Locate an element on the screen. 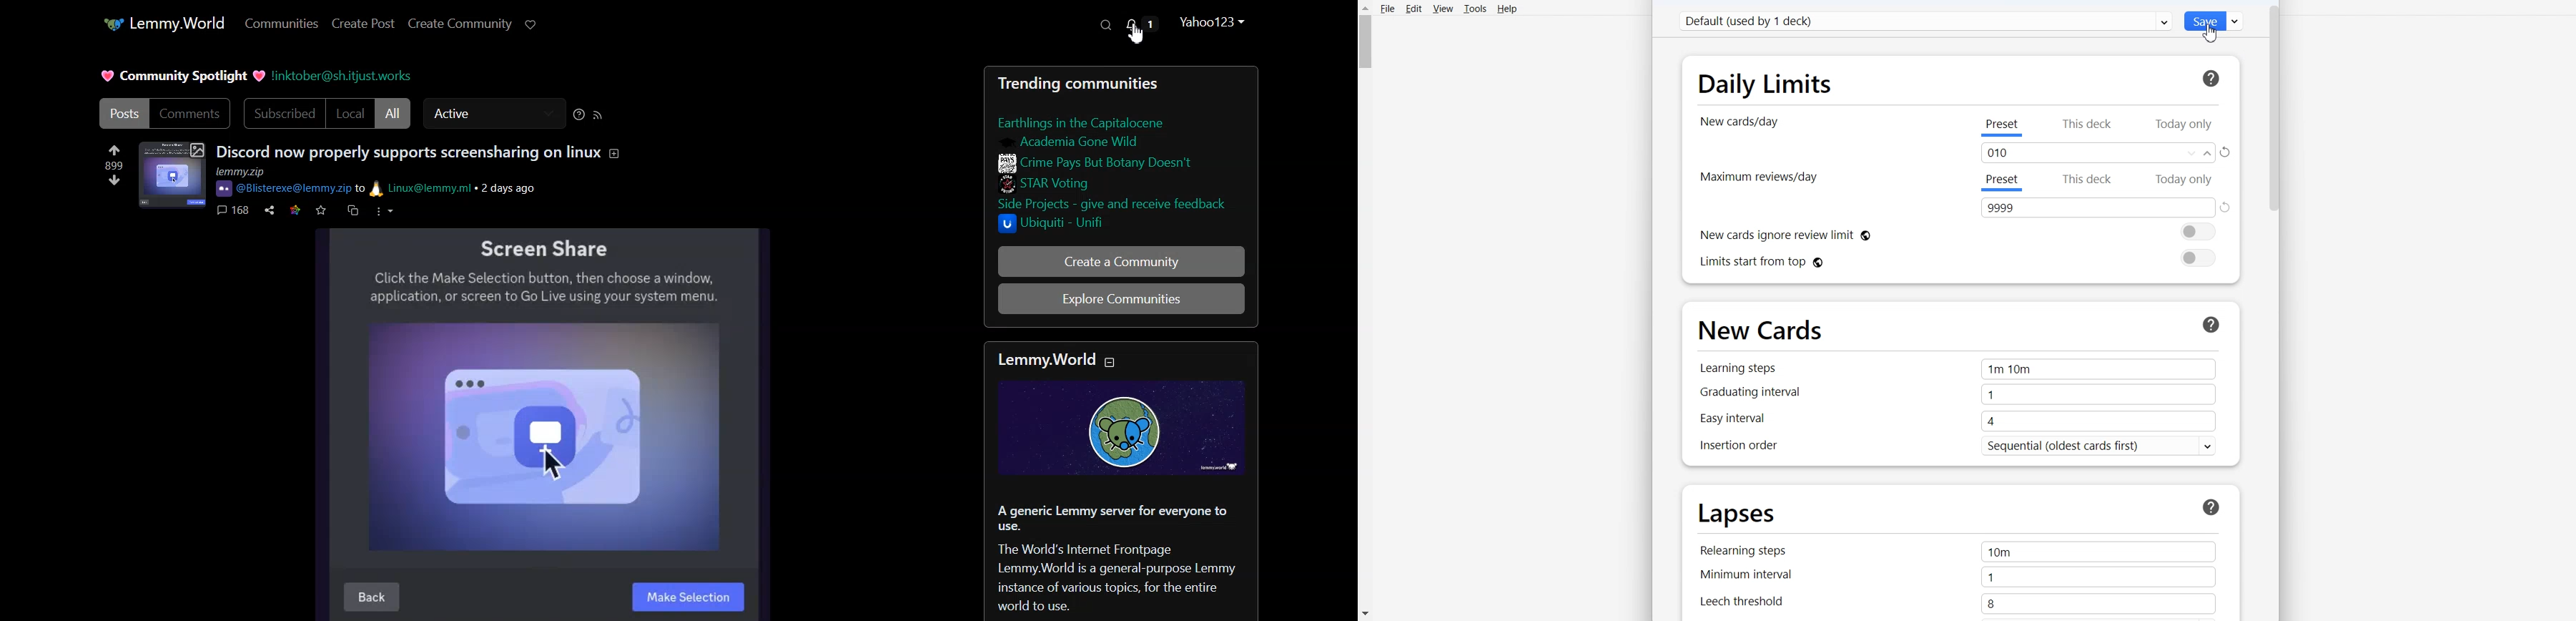 This screenshot has height=644, width=2576. Support Limmy is located at coordinates (531, 24).